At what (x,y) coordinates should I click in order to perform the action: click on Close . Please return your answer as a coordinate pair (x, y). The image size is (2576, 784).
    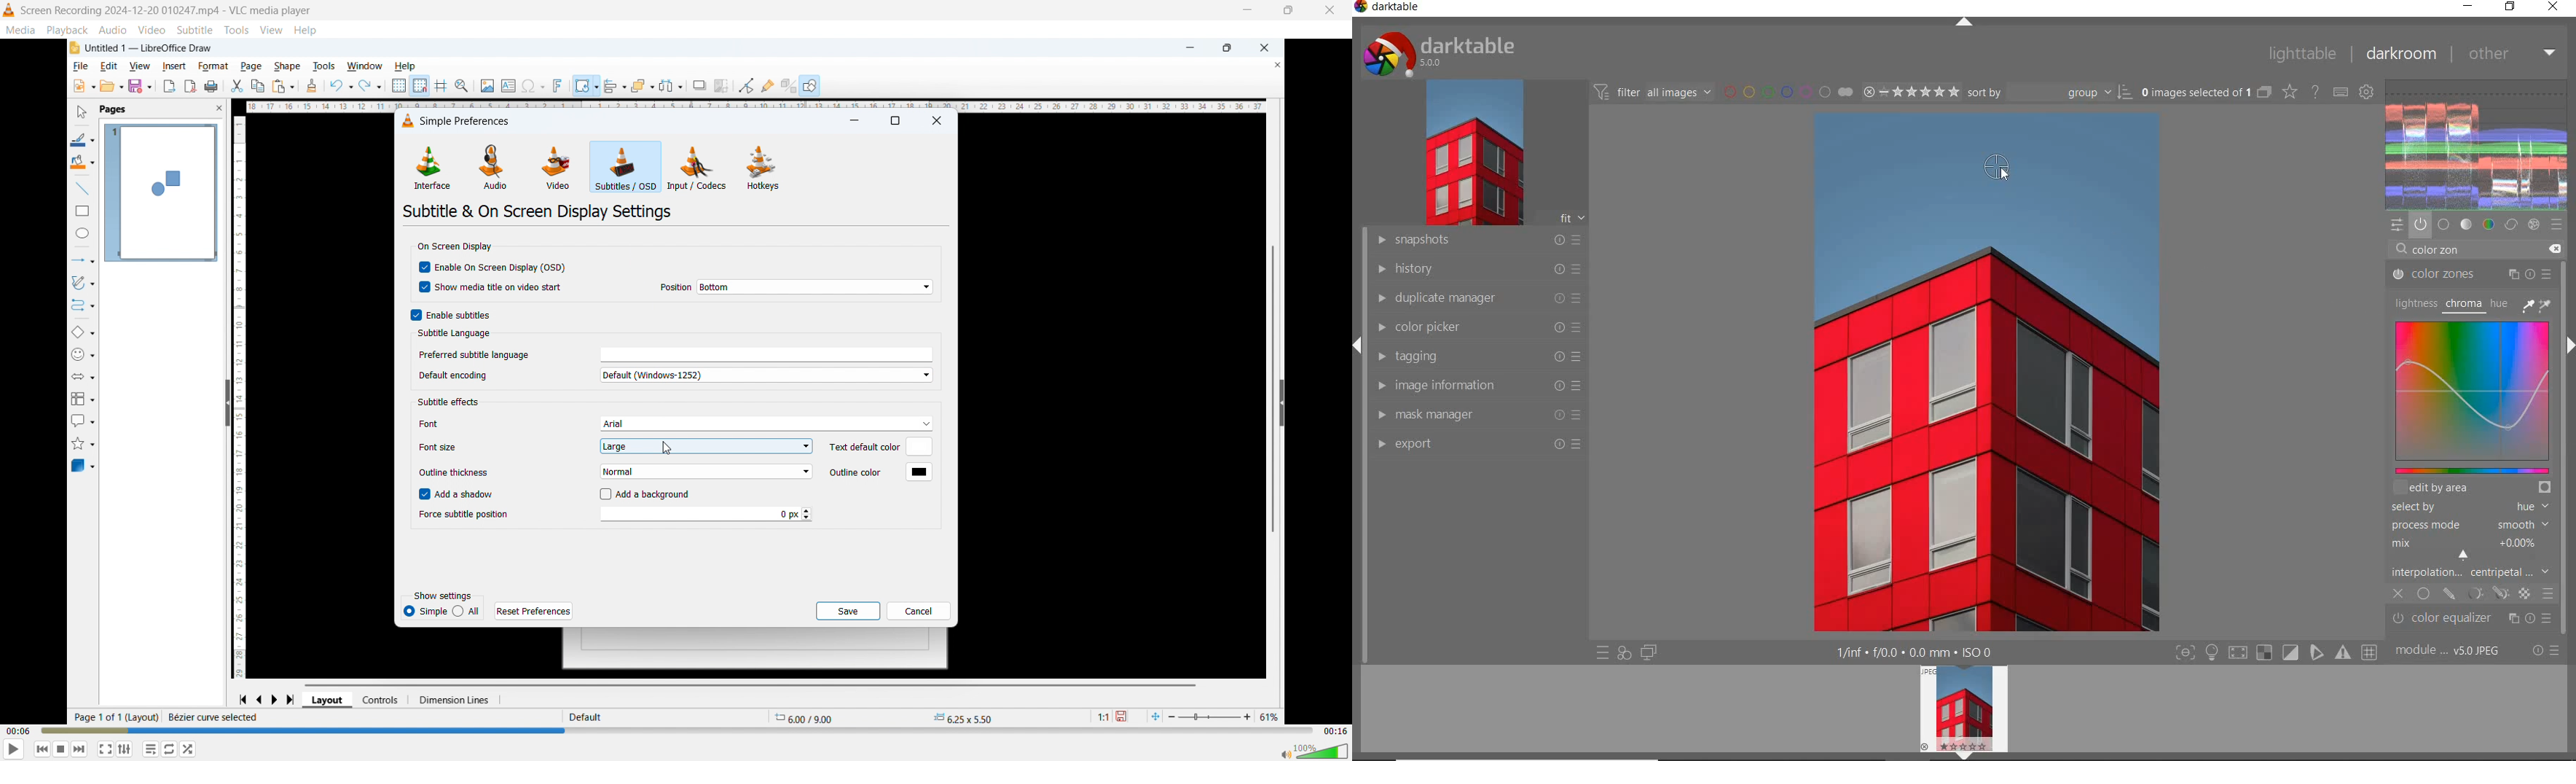
    Looking at the image, I should click on (938, 121).